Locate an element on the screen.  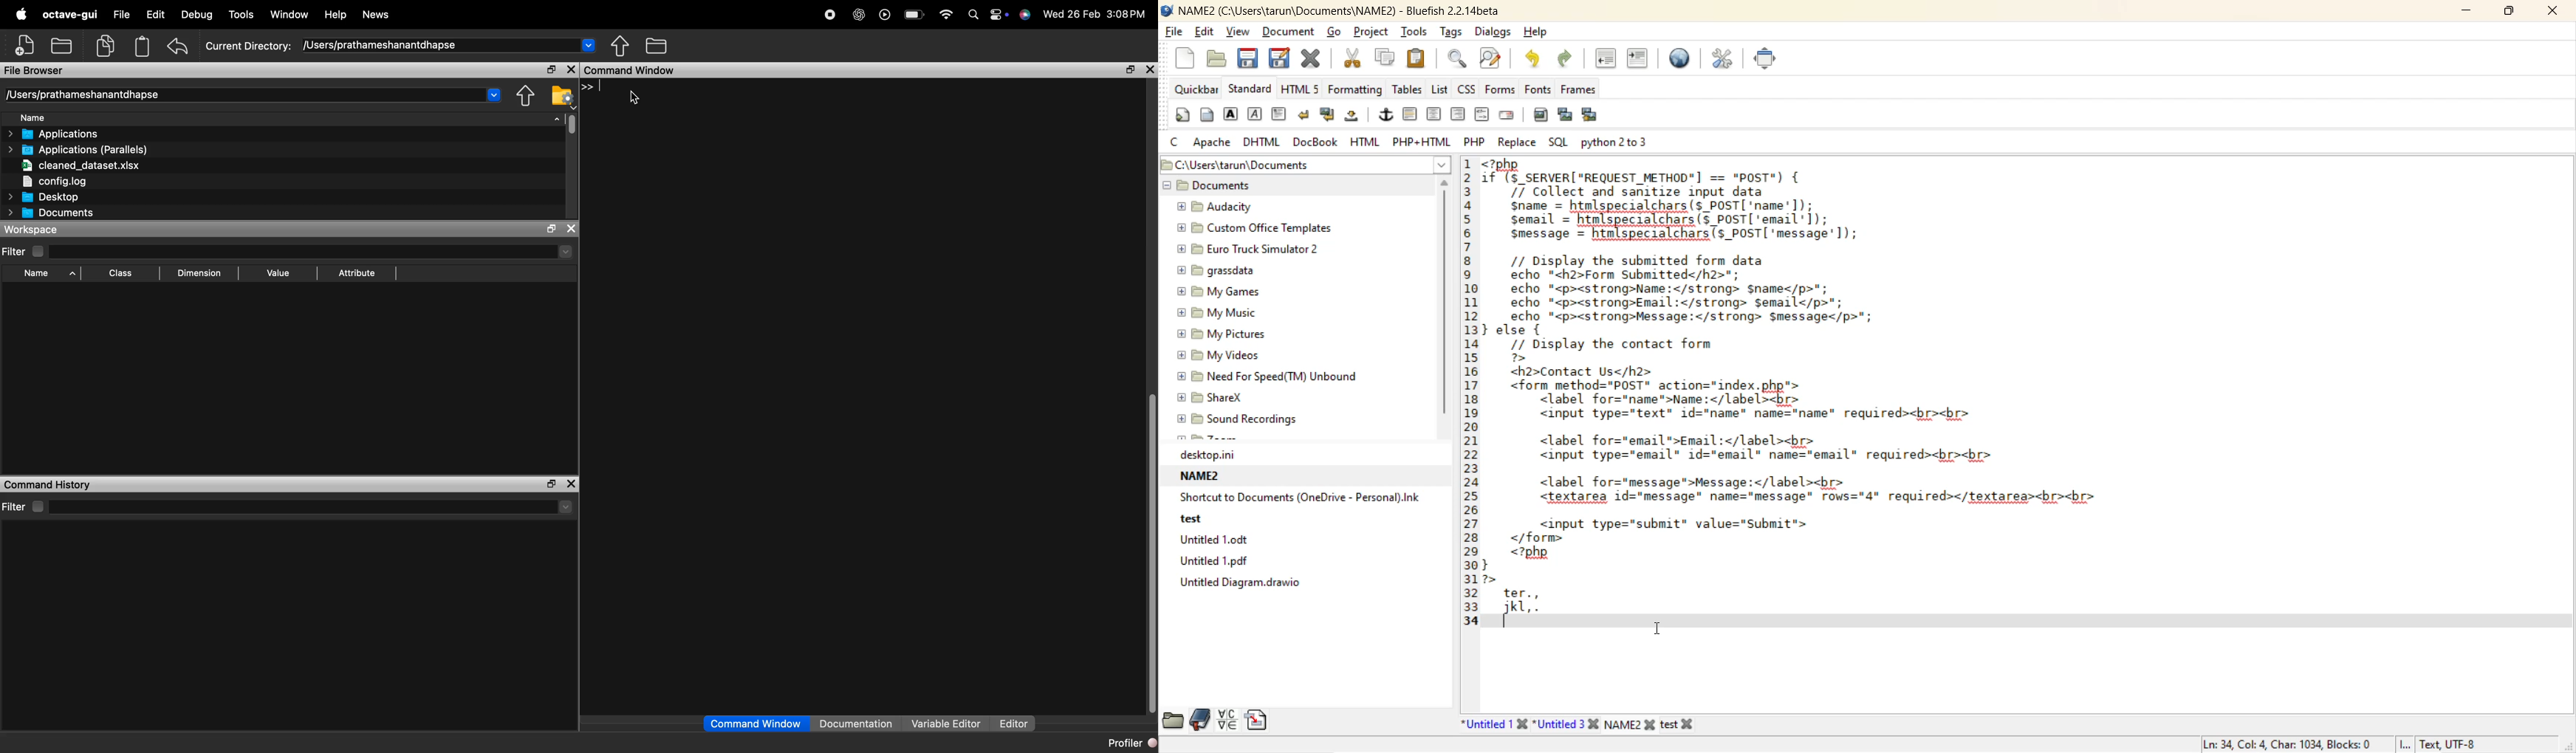
bookmarks is located at coordinates (1201, 720).